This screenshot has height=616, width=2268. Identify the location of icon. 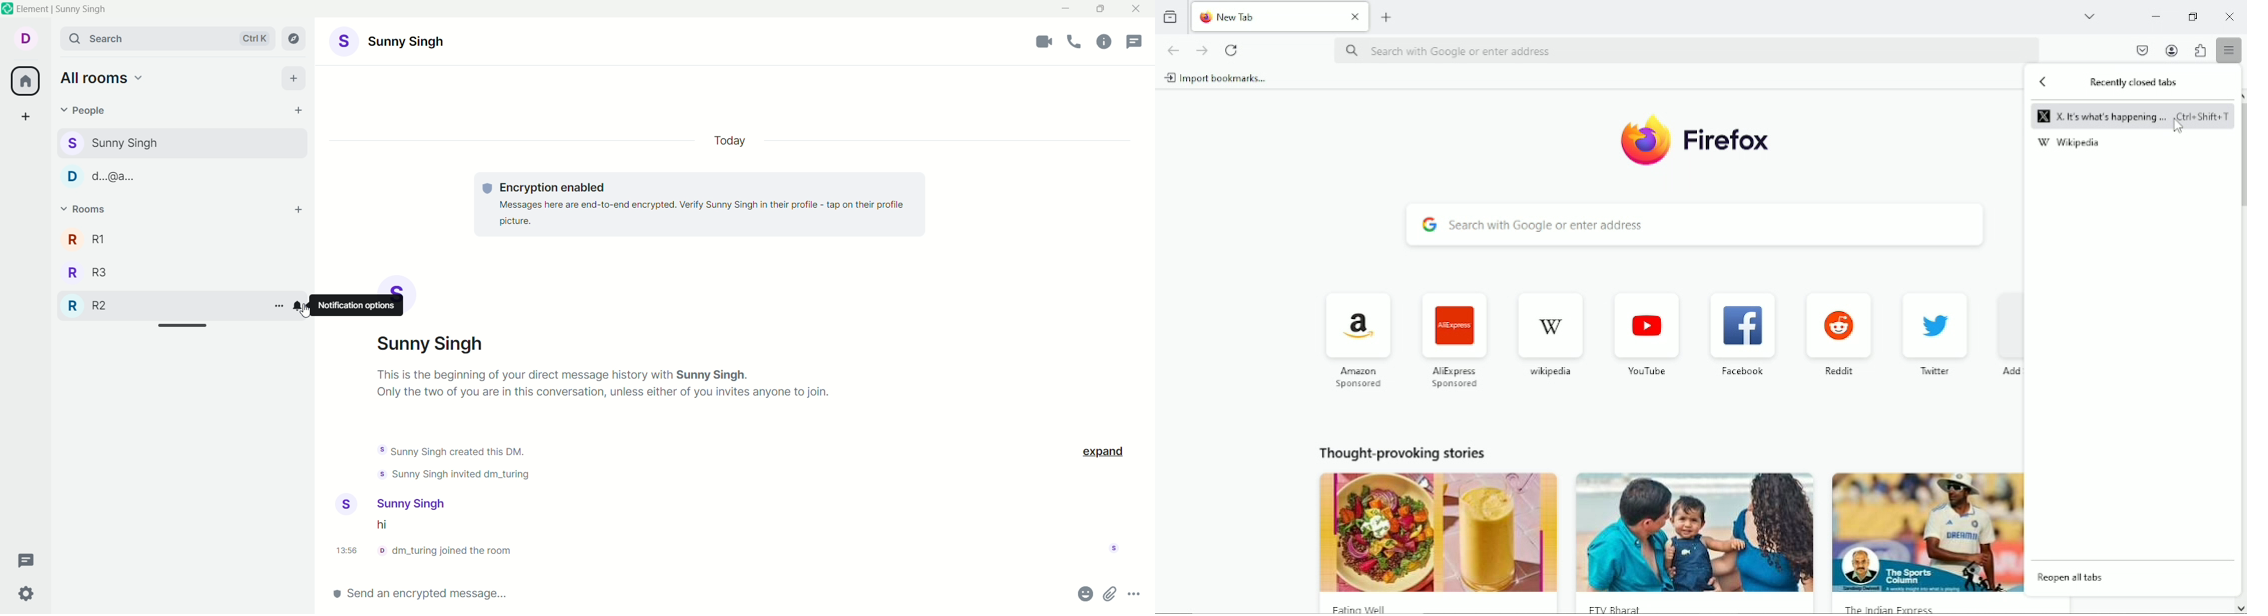
(1547, 328).